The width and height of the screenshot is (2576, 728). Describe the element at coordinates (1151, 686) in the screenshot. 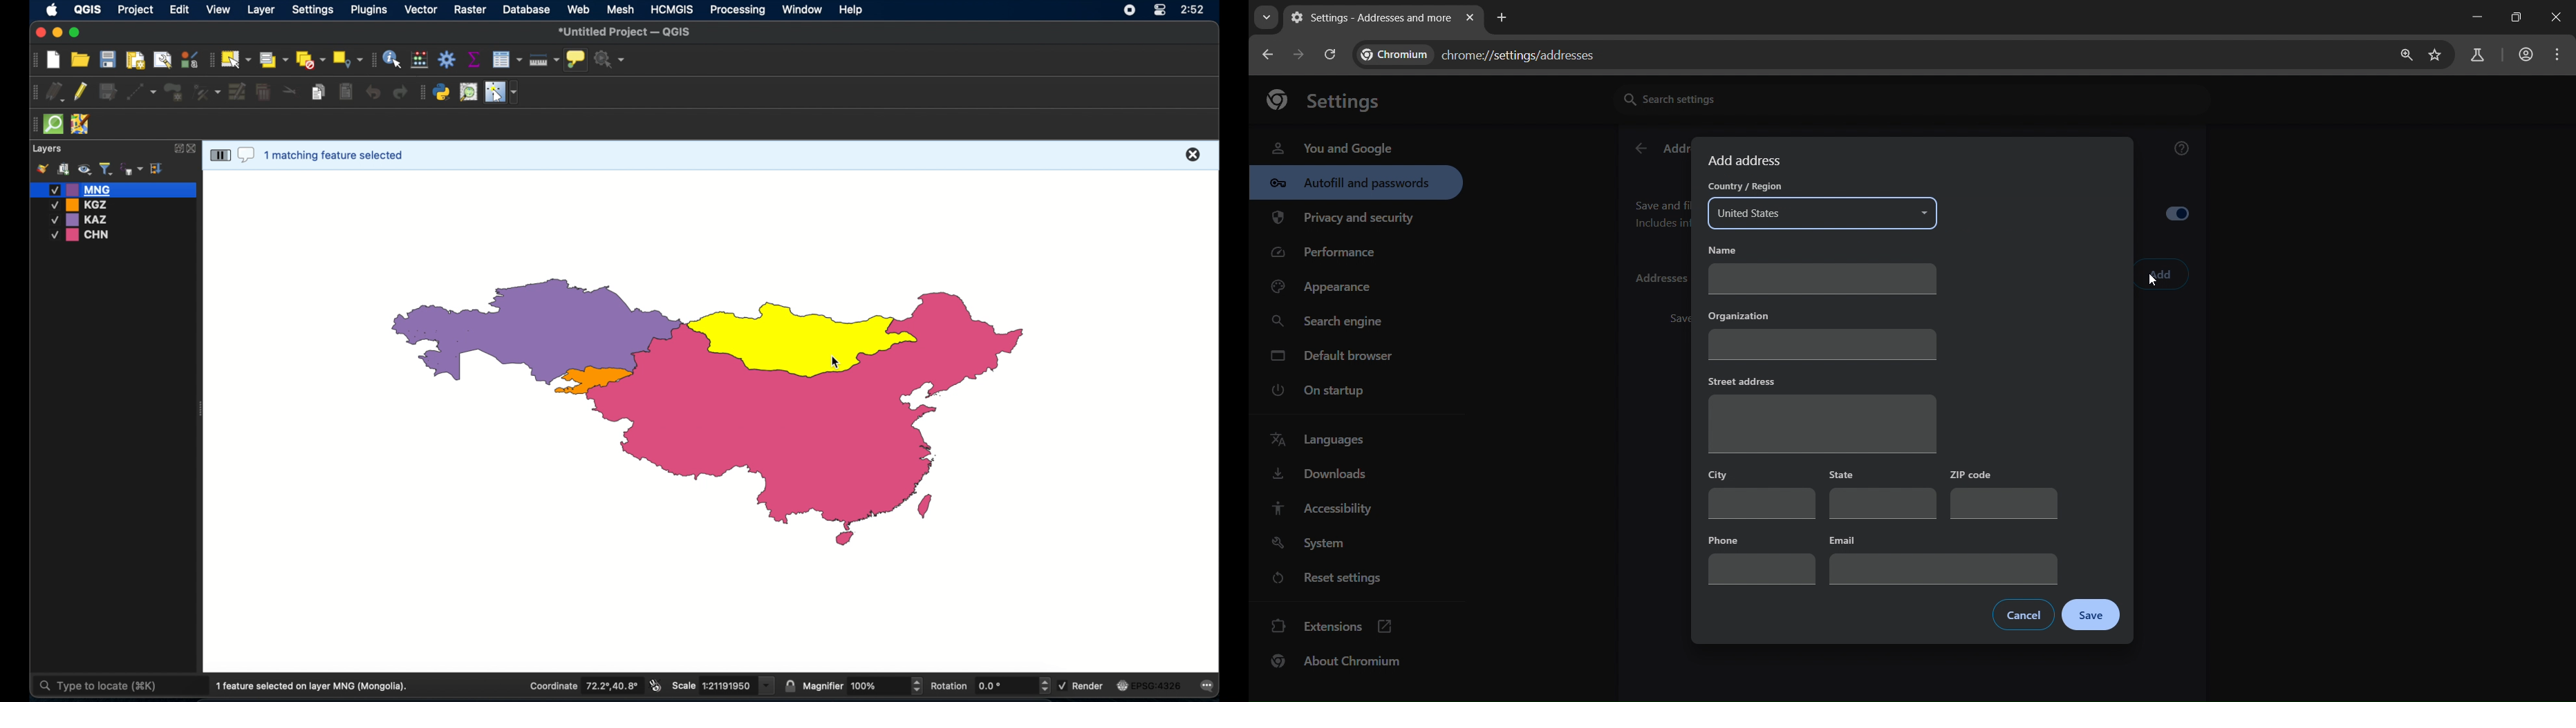

I see `EPSG:4326` at that location.